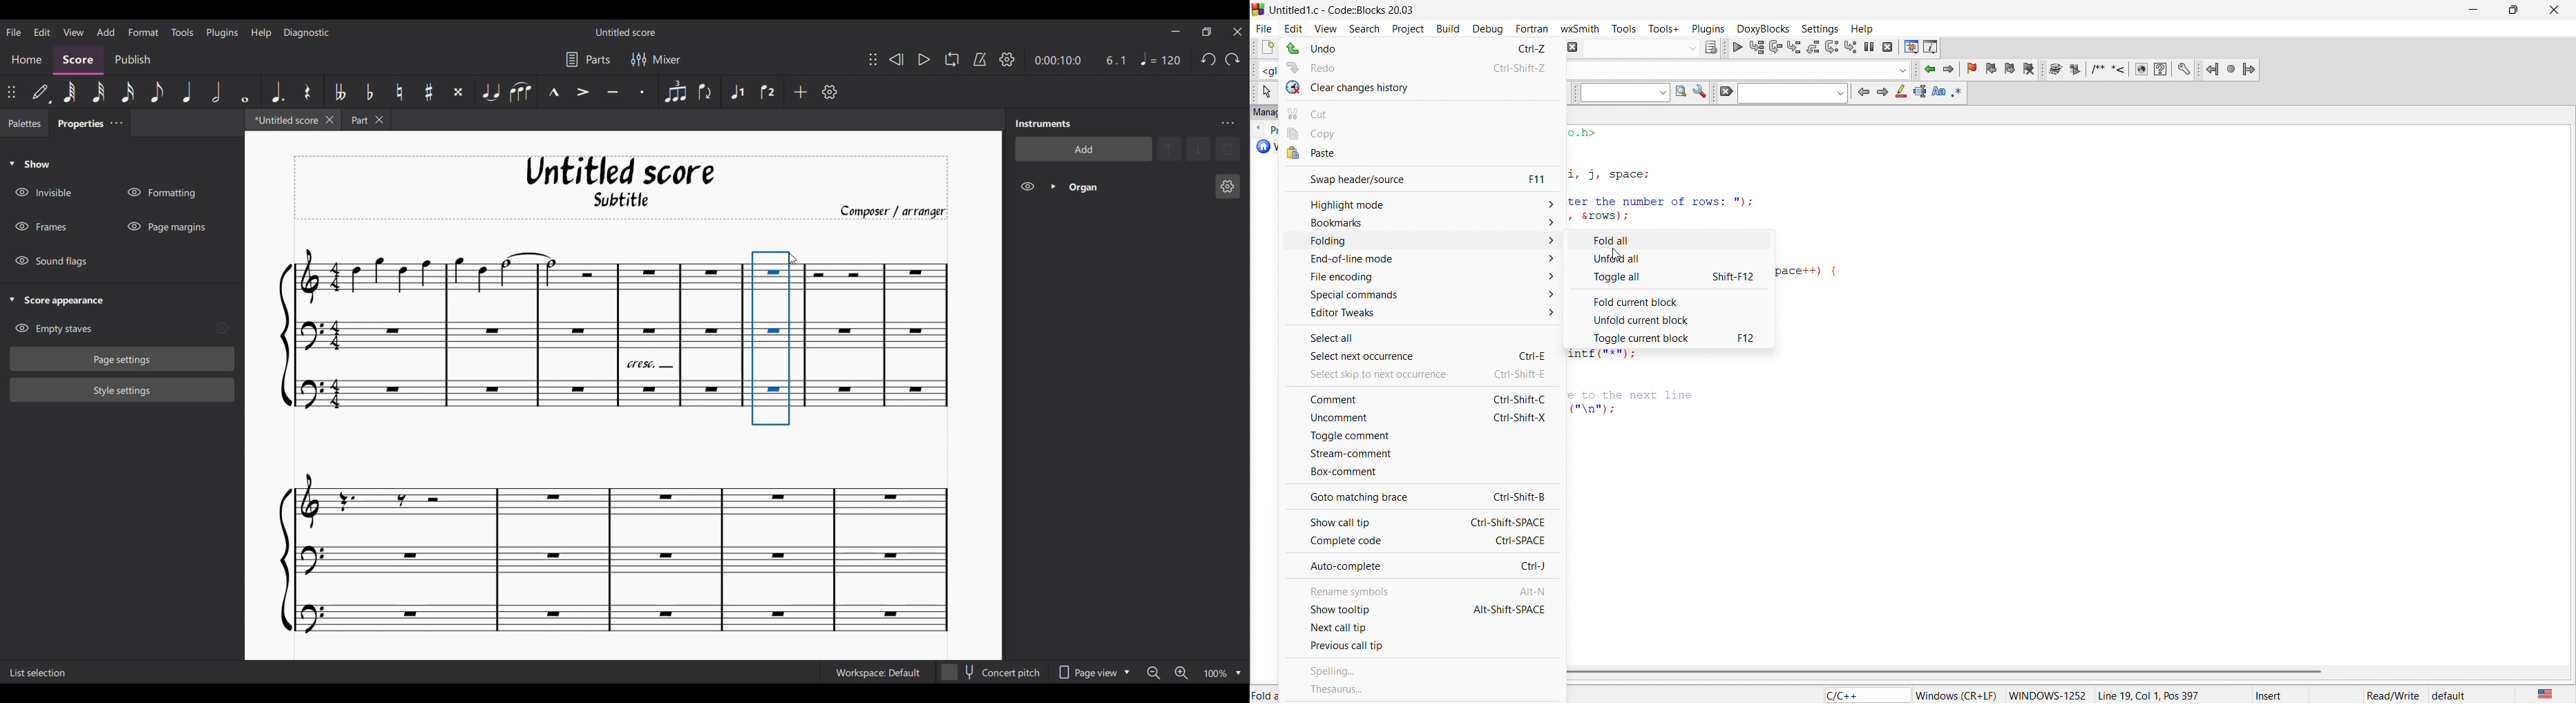 This screenshot has height=728, width=2576. Describe the element at coordinates (1817, 28) in the screenshot. I see `setting` at that location.